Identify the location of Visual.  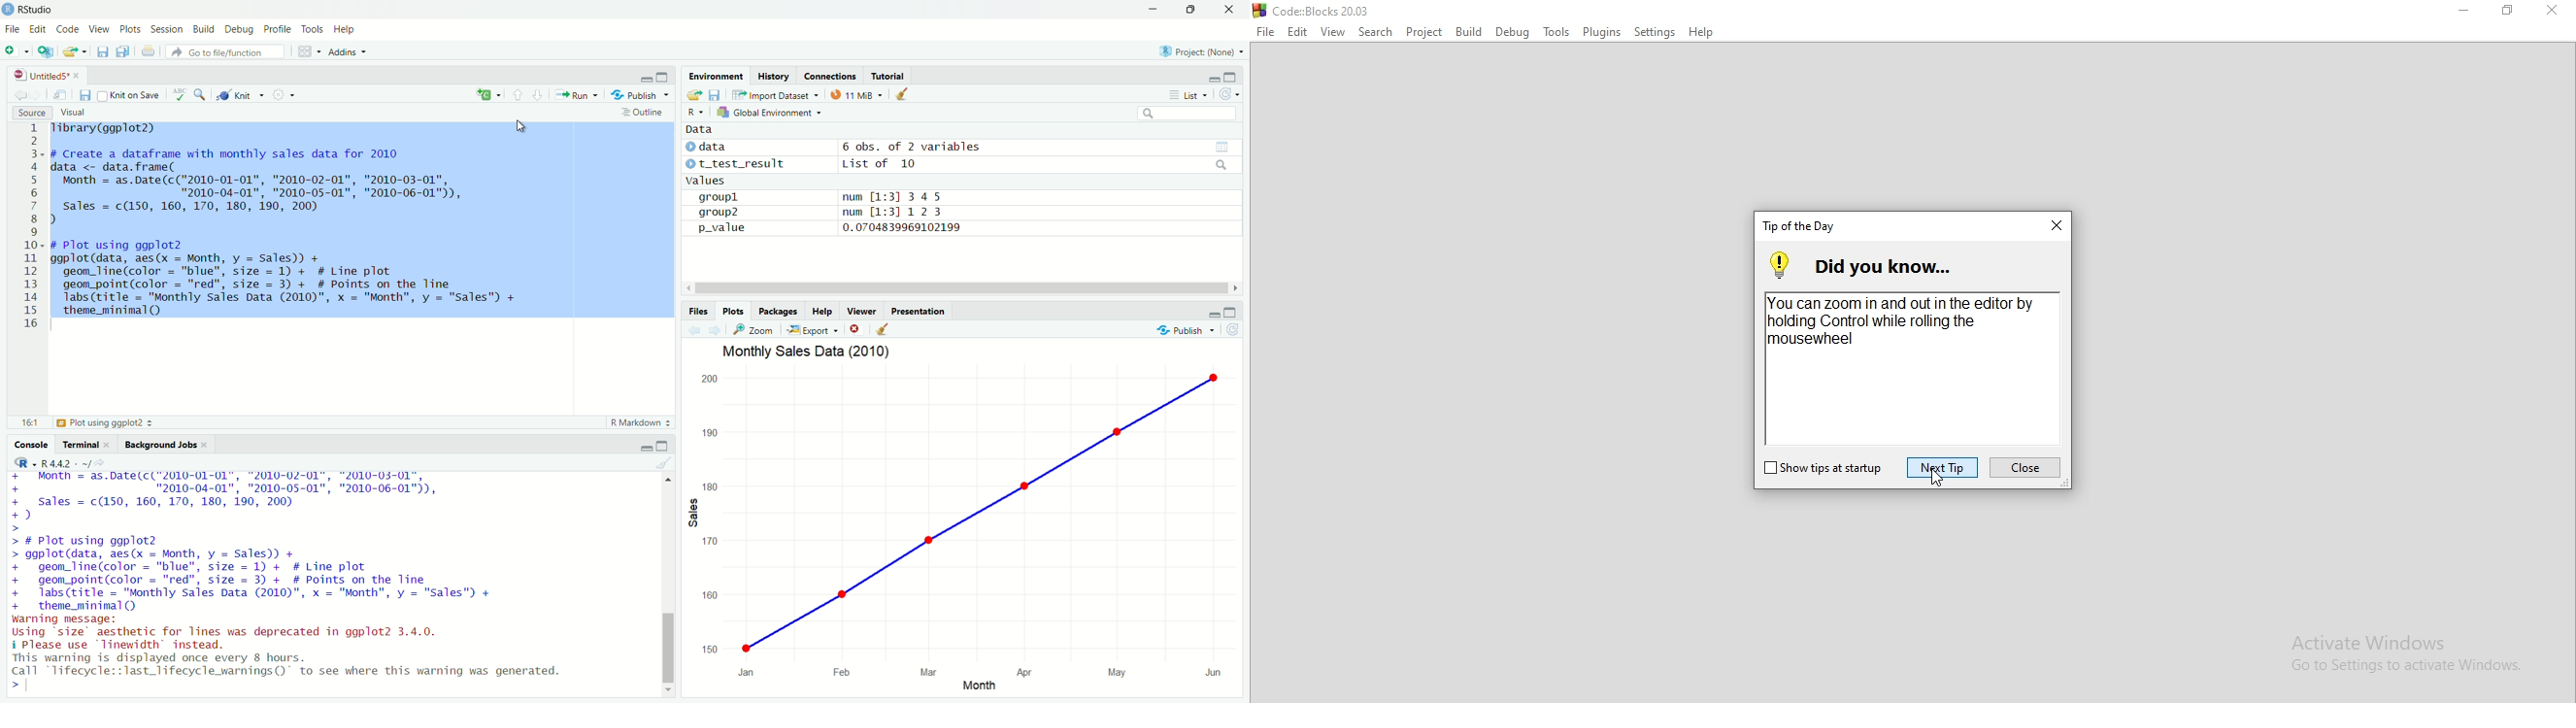
(74, 111).